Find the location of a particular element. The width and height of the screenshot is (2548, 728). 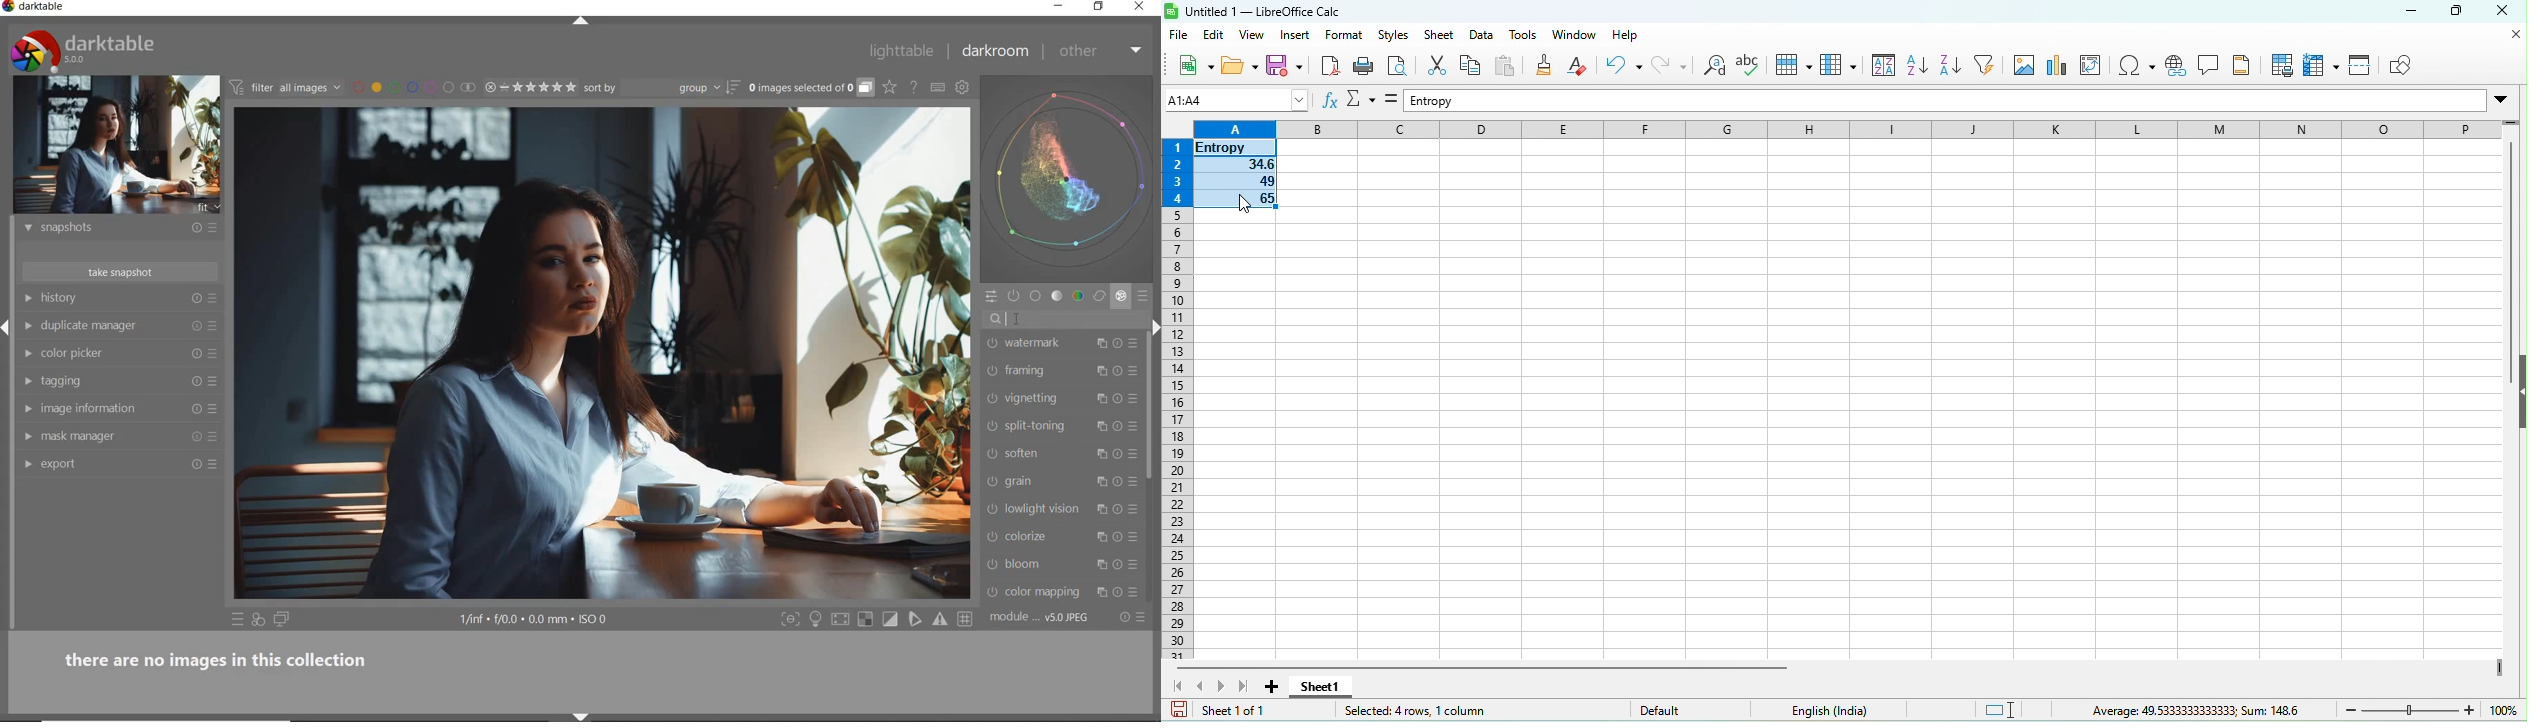

'color mapping' is switched off is located at coordinates (993, 592).